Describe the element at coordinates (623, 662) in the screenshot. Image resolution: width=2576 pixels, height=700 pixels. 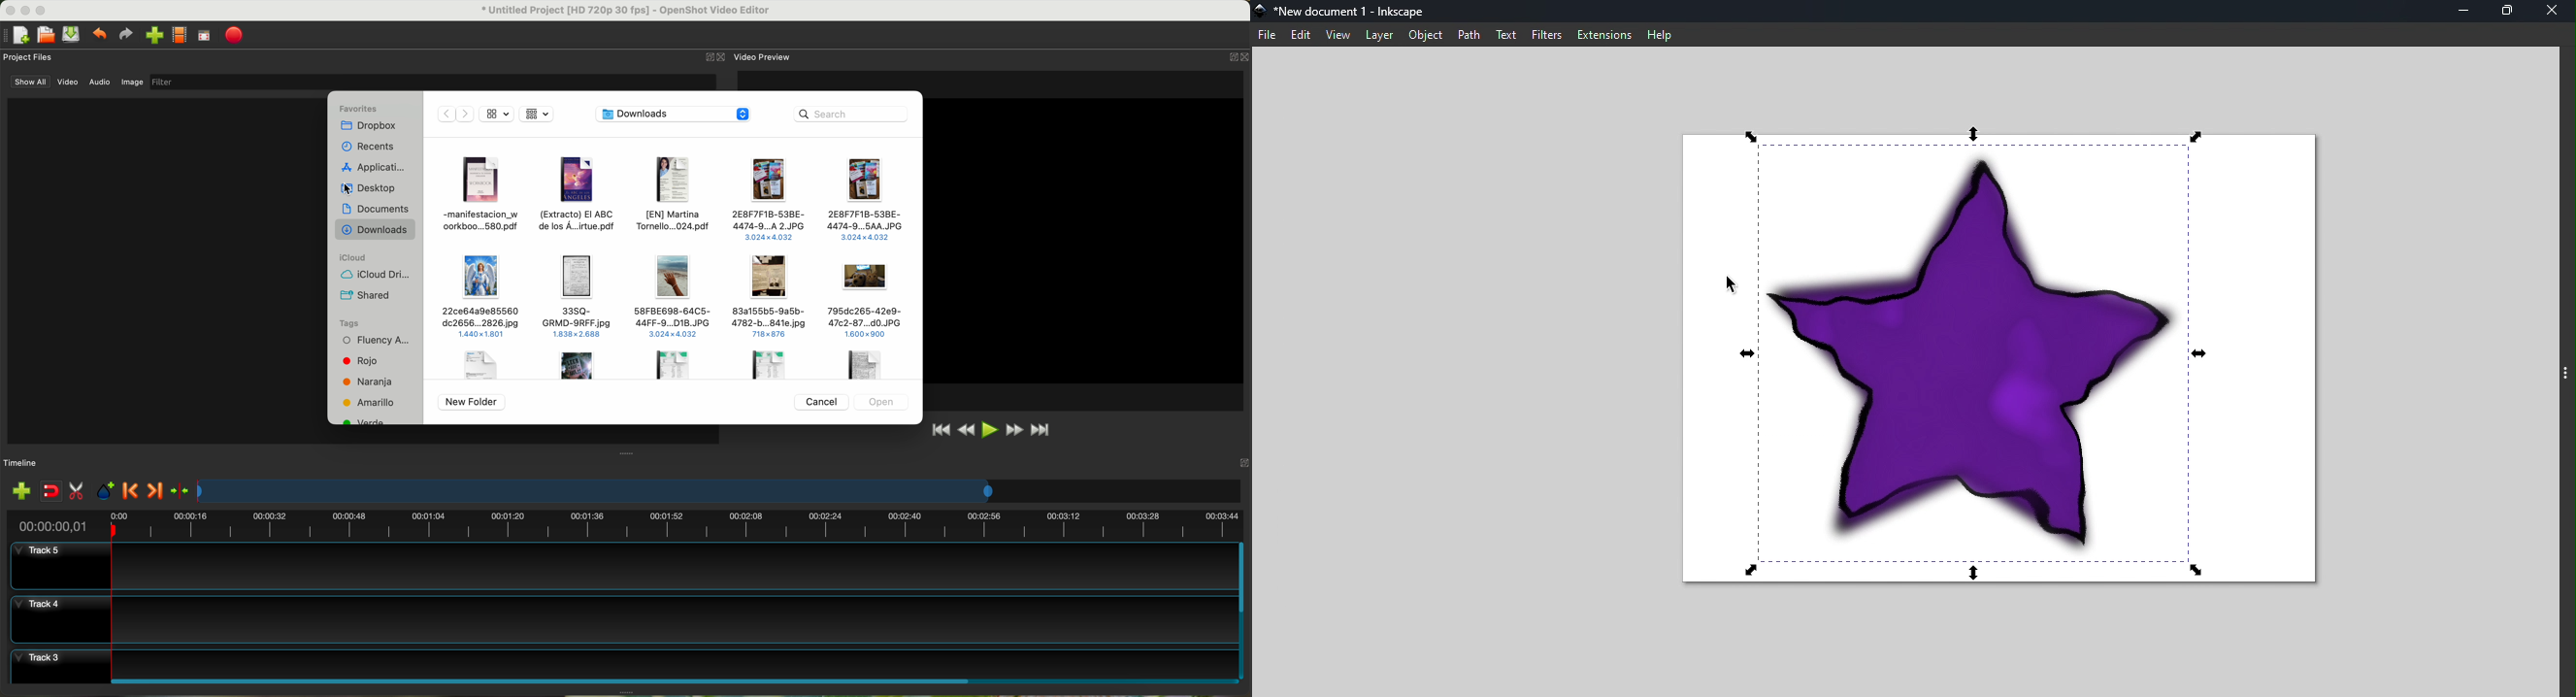
I see `track 3` at that location.